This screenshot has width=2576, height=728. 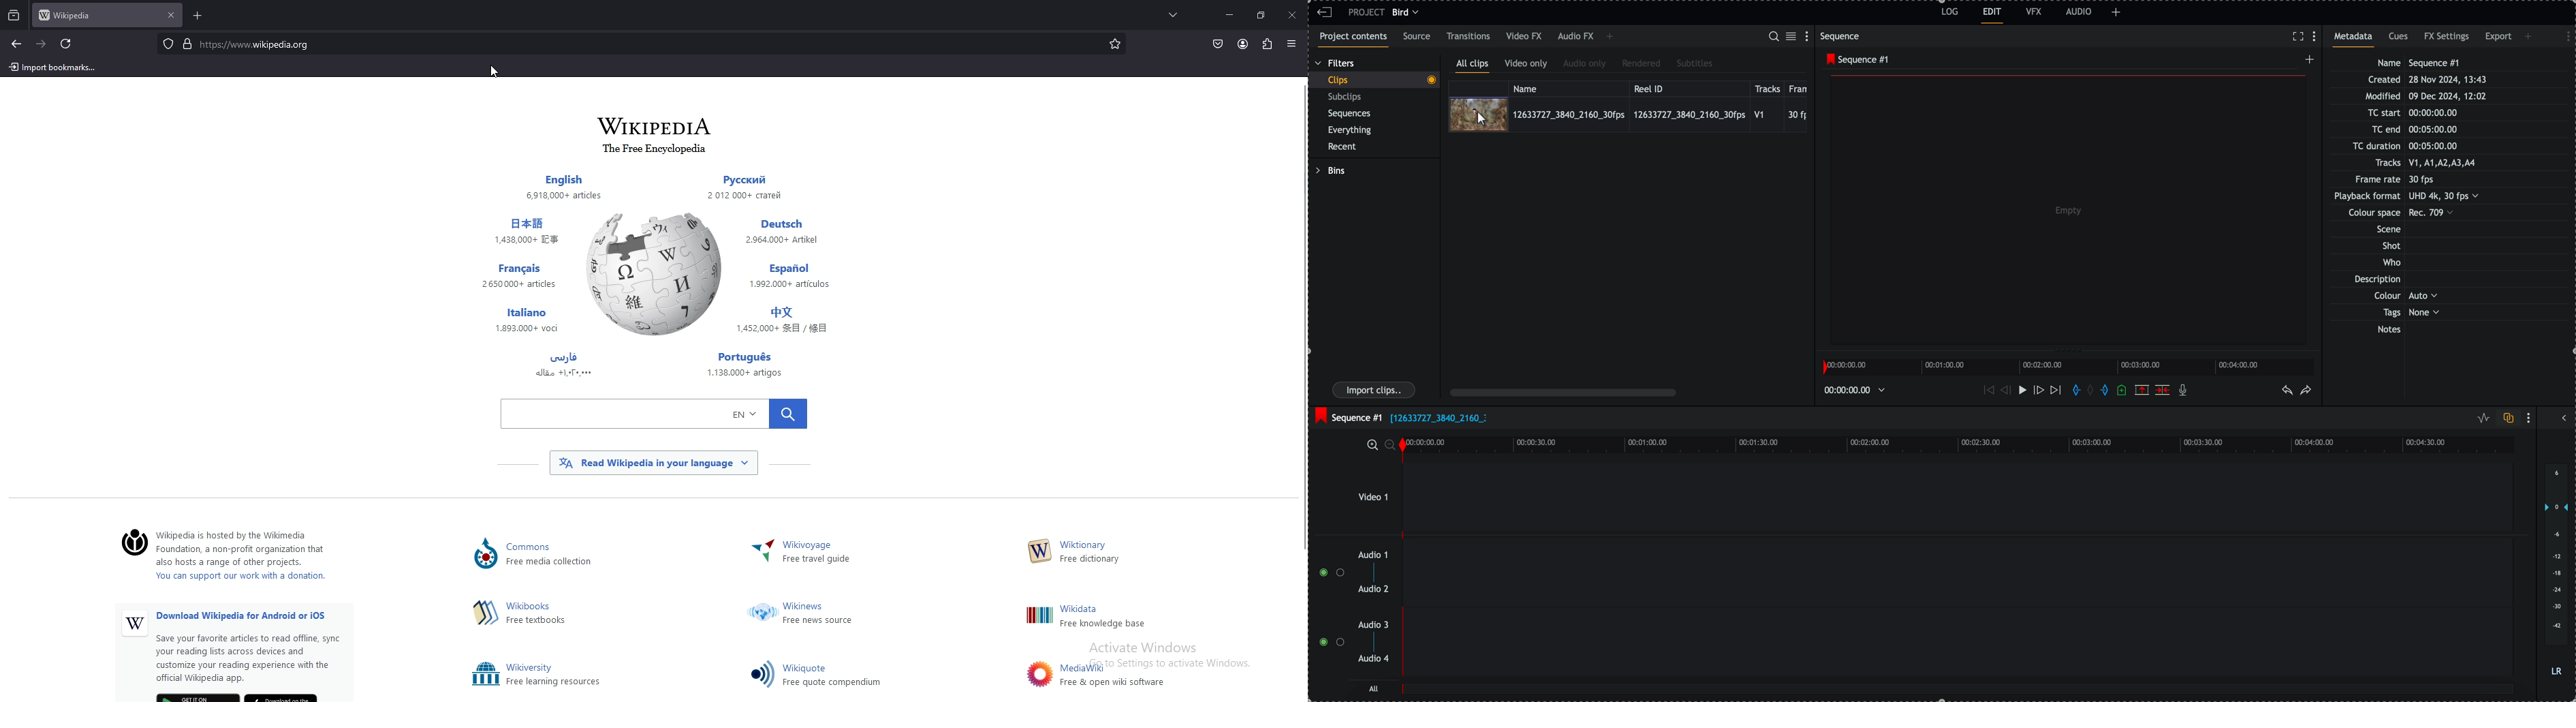 I want to click on rendered, so click(x=1641, y=64).